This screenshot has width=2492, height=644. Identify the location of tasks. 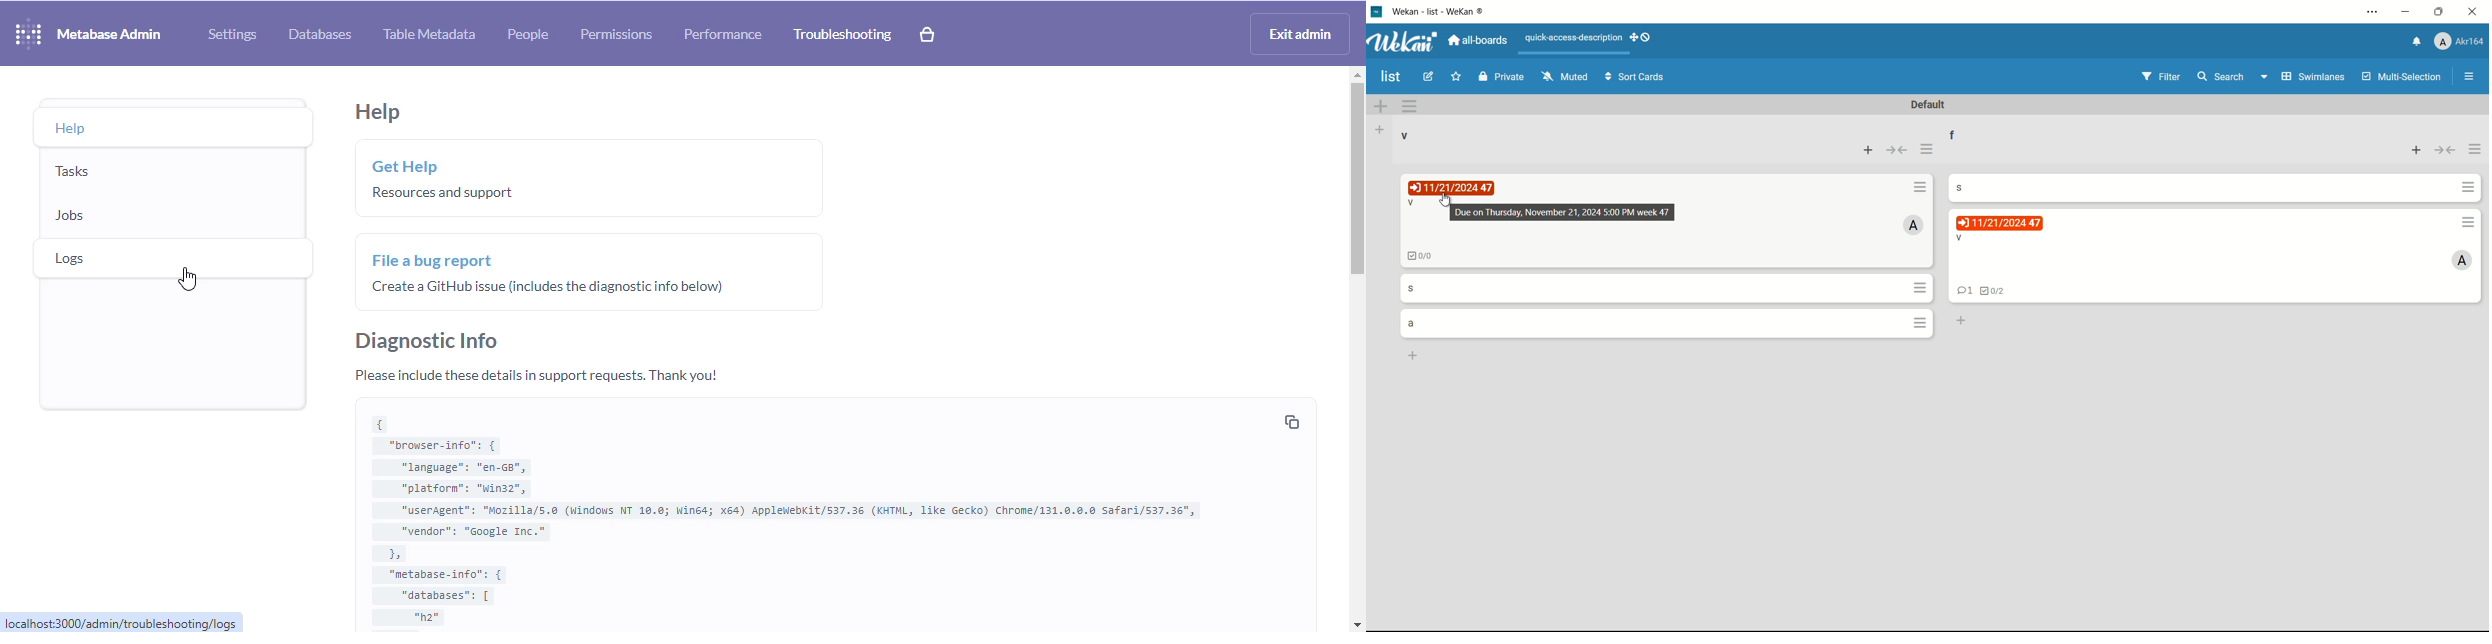
(73, 170).